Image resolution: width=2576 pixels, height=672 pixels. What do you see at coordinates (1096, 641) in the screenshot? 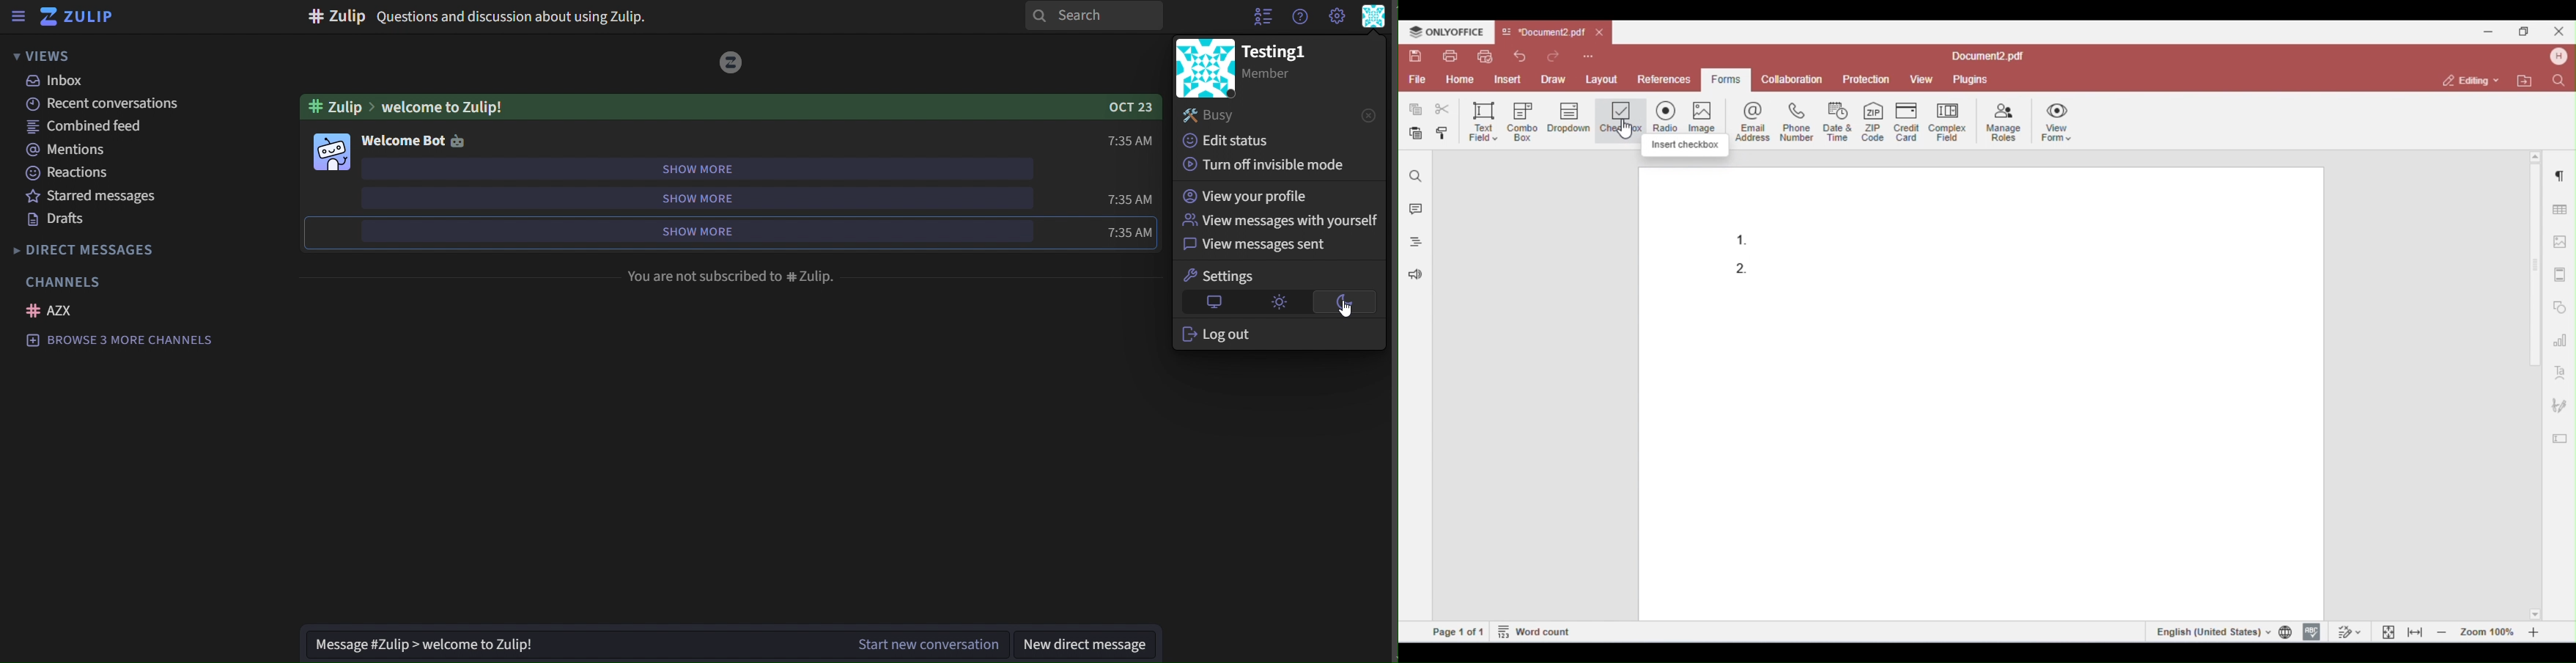
I see `new direct message` at bounding box center [1096, 641].